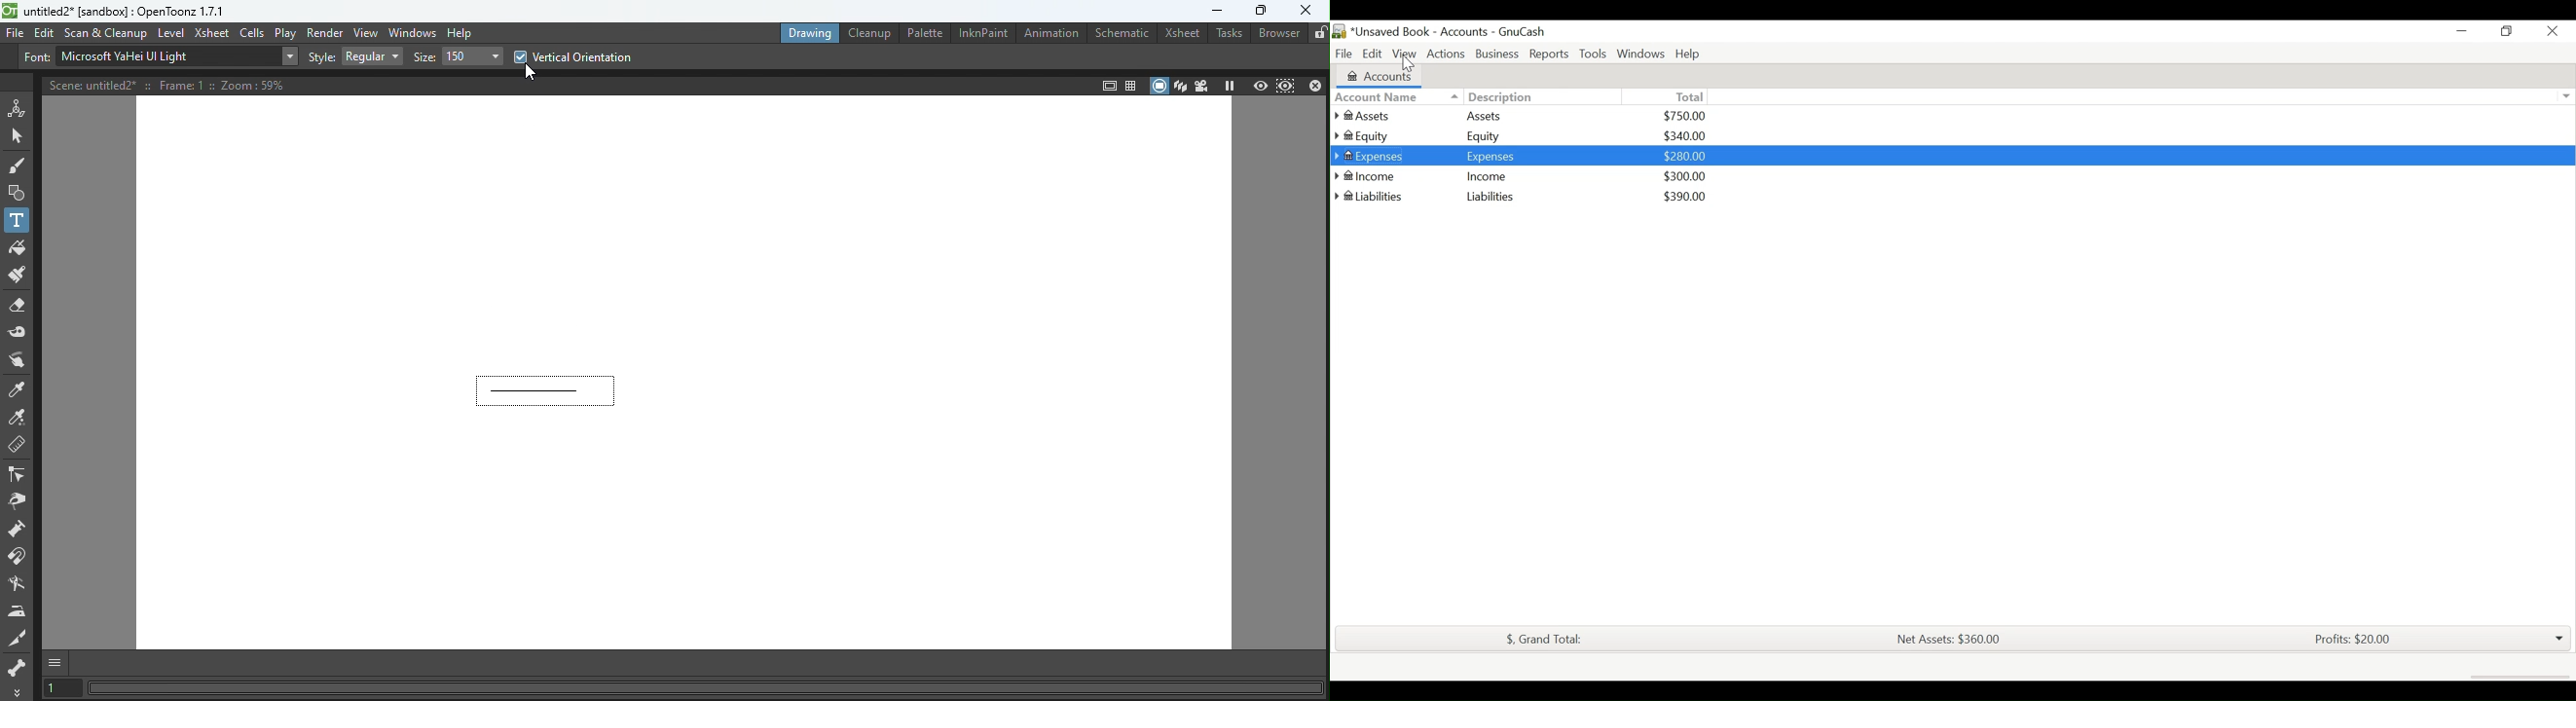 This screenshot has height=728, width=2576. What do you see at coordinates (1487, 175) in the screenshot?
I see `Income` at bounding box center [1487, 175].